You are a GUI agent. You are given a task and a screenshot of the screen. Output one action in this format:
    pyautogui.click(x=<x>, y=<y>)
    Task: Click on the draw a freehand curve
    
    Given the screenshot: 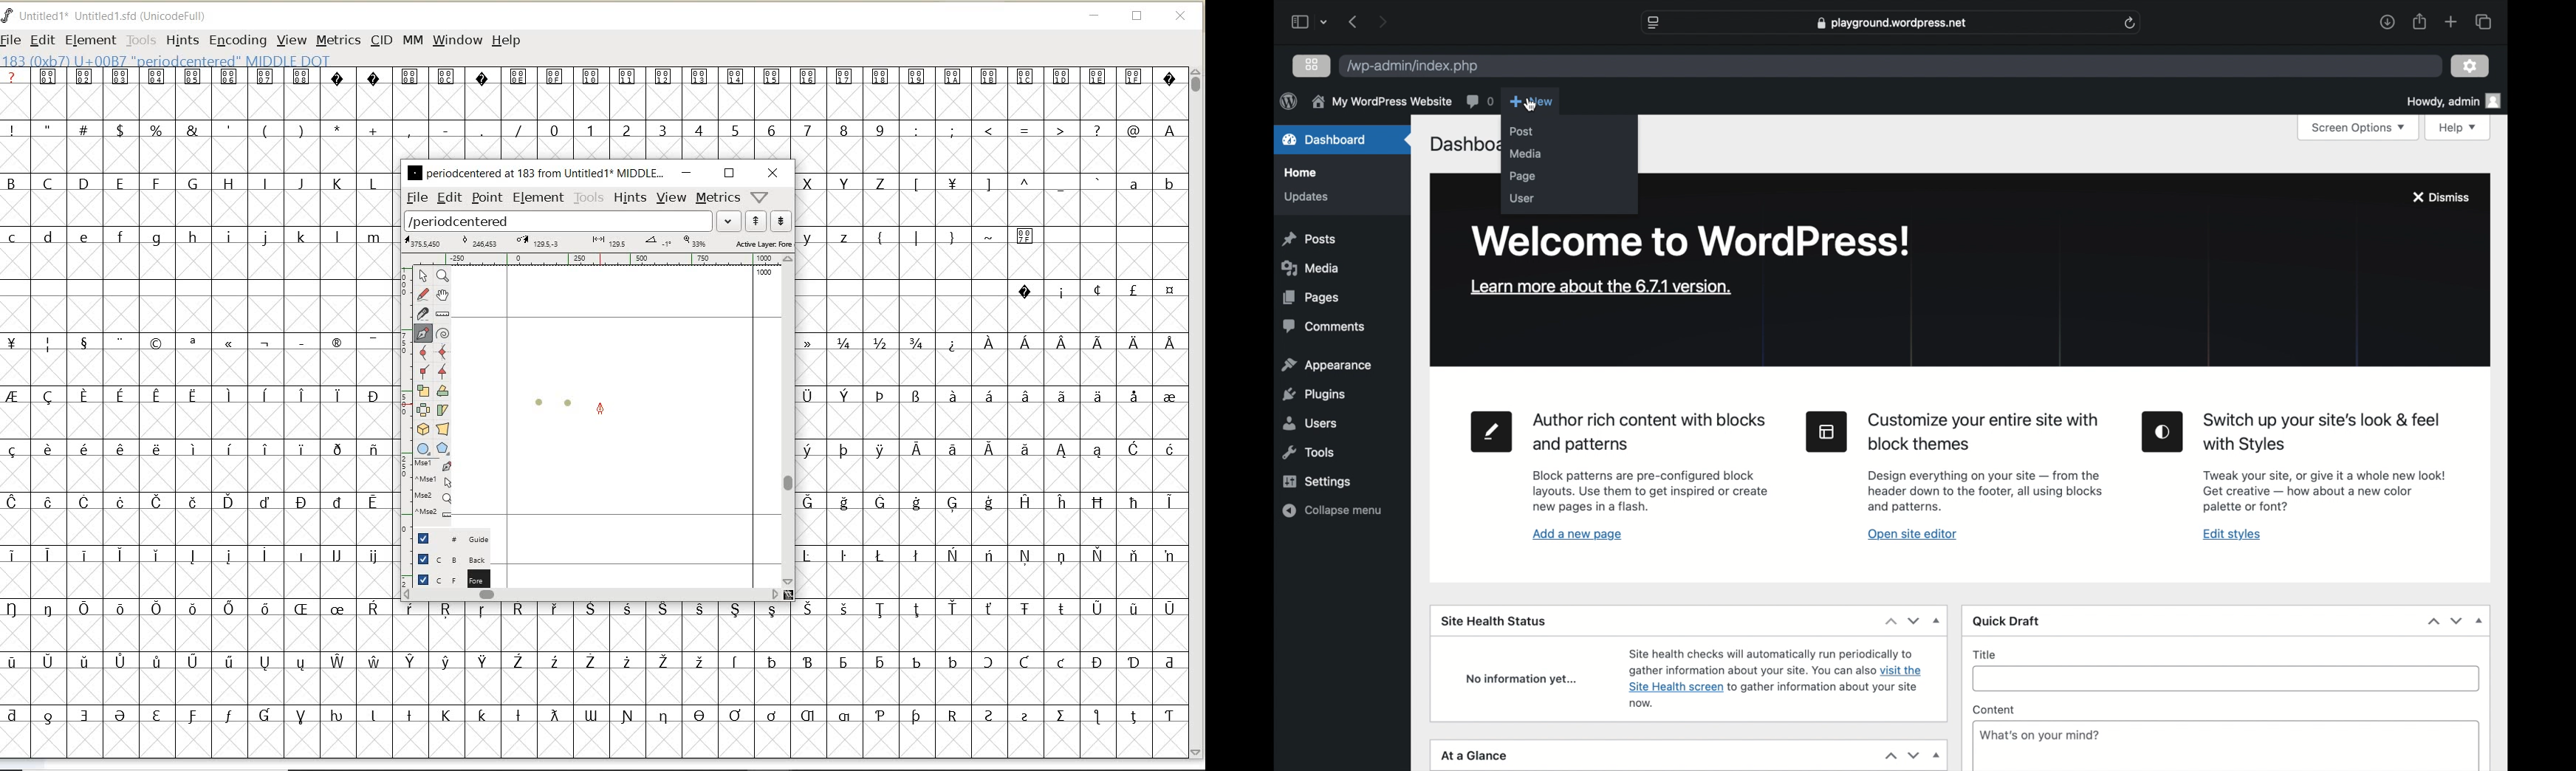 What is the action you would take?
    pyautogui.click(x=422, y=292)
    